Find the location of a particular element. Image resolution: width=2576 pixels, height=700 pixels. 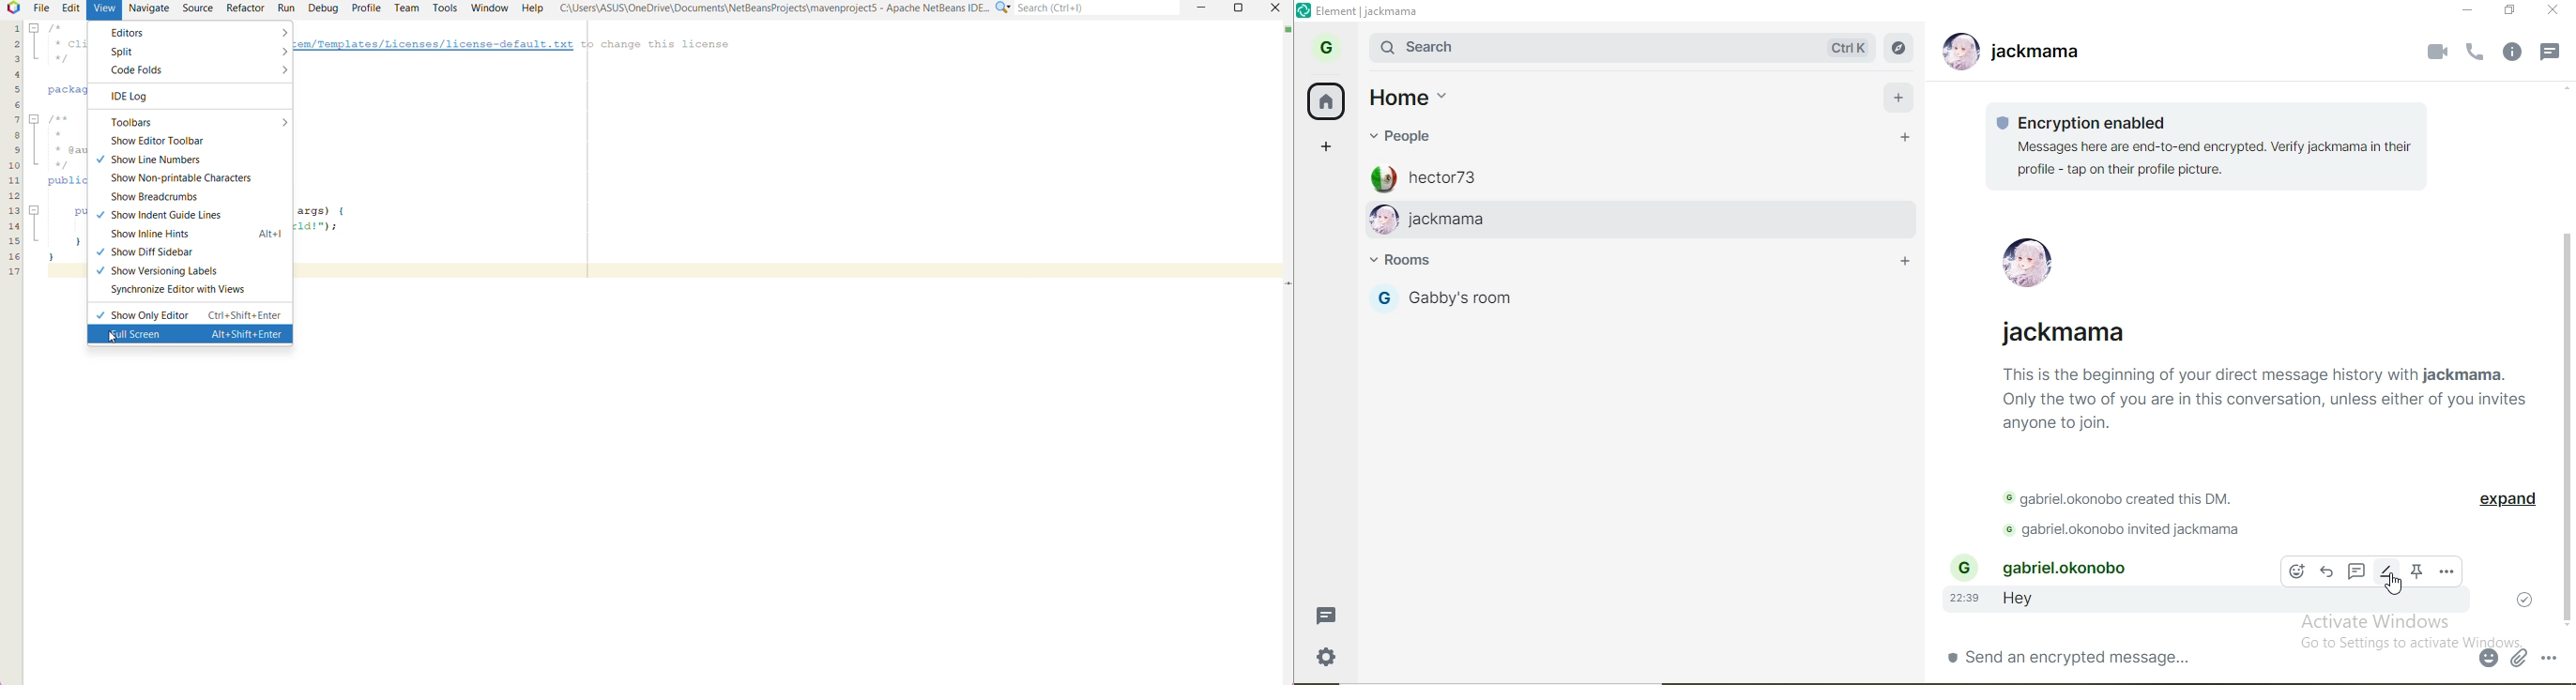

add  is located at coordinates (1898, 99).